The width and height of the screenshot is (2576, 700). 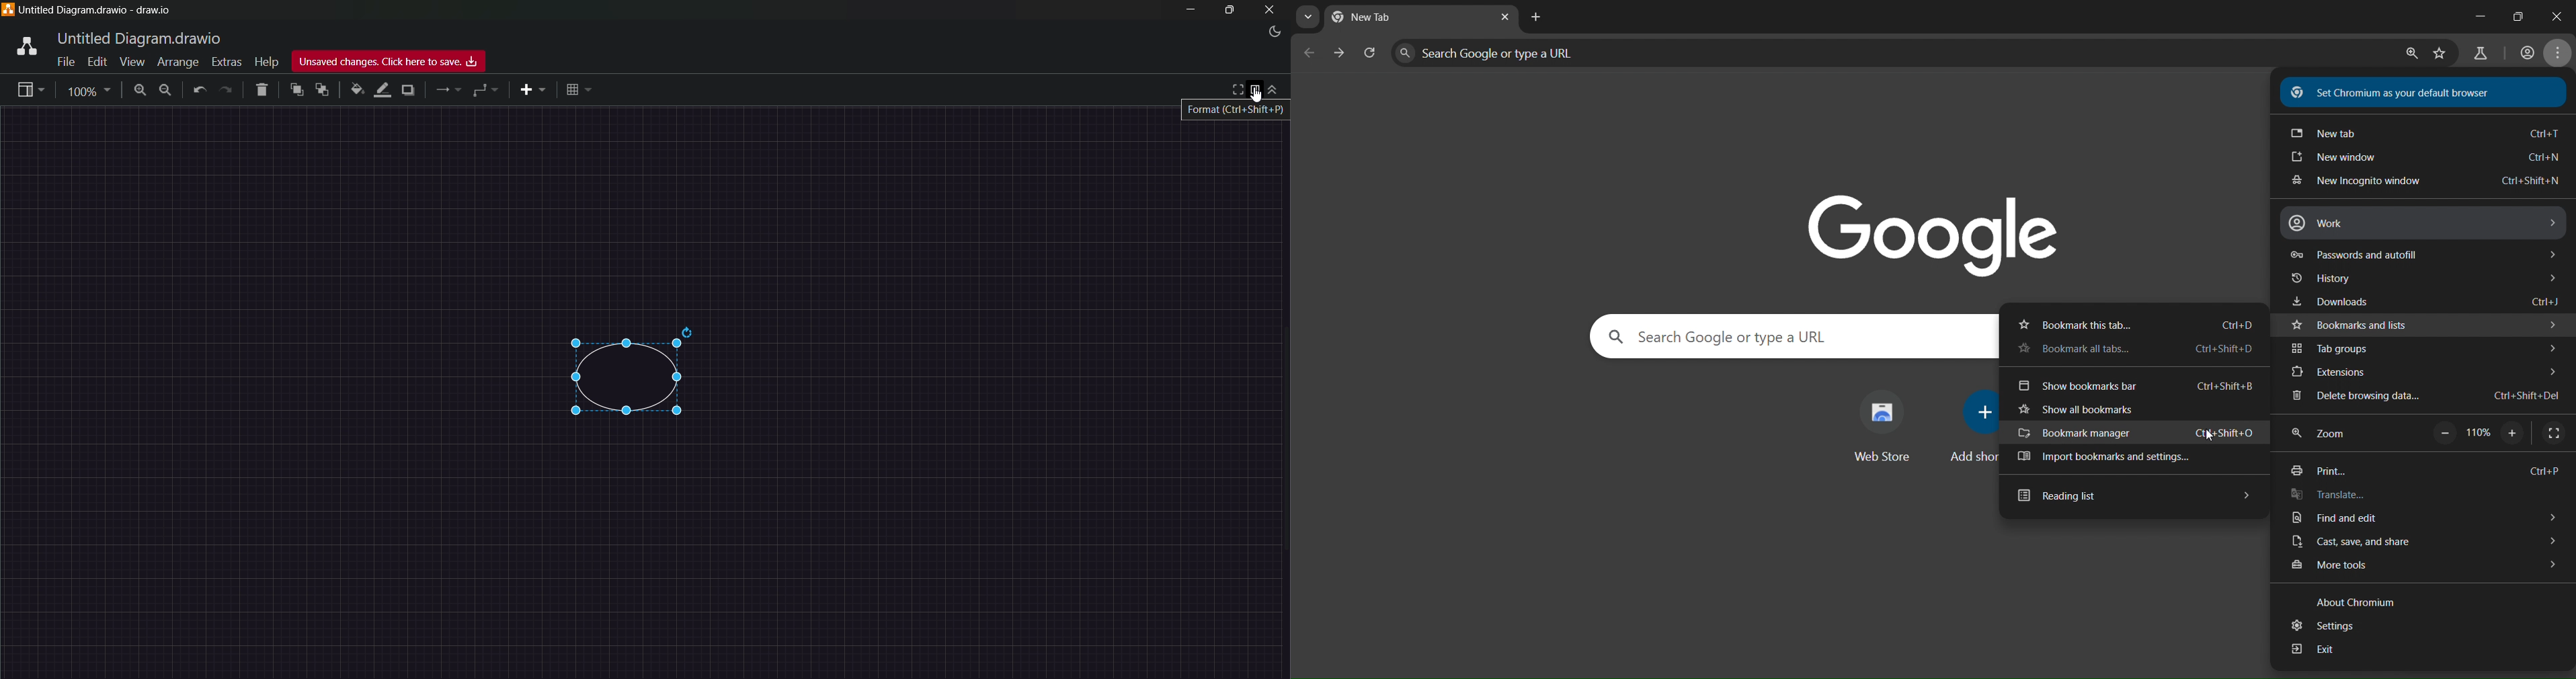 What do you see at coordinates (2331, 494) in the screenshot?
I see `translate` at bounding box center [2331, 494].